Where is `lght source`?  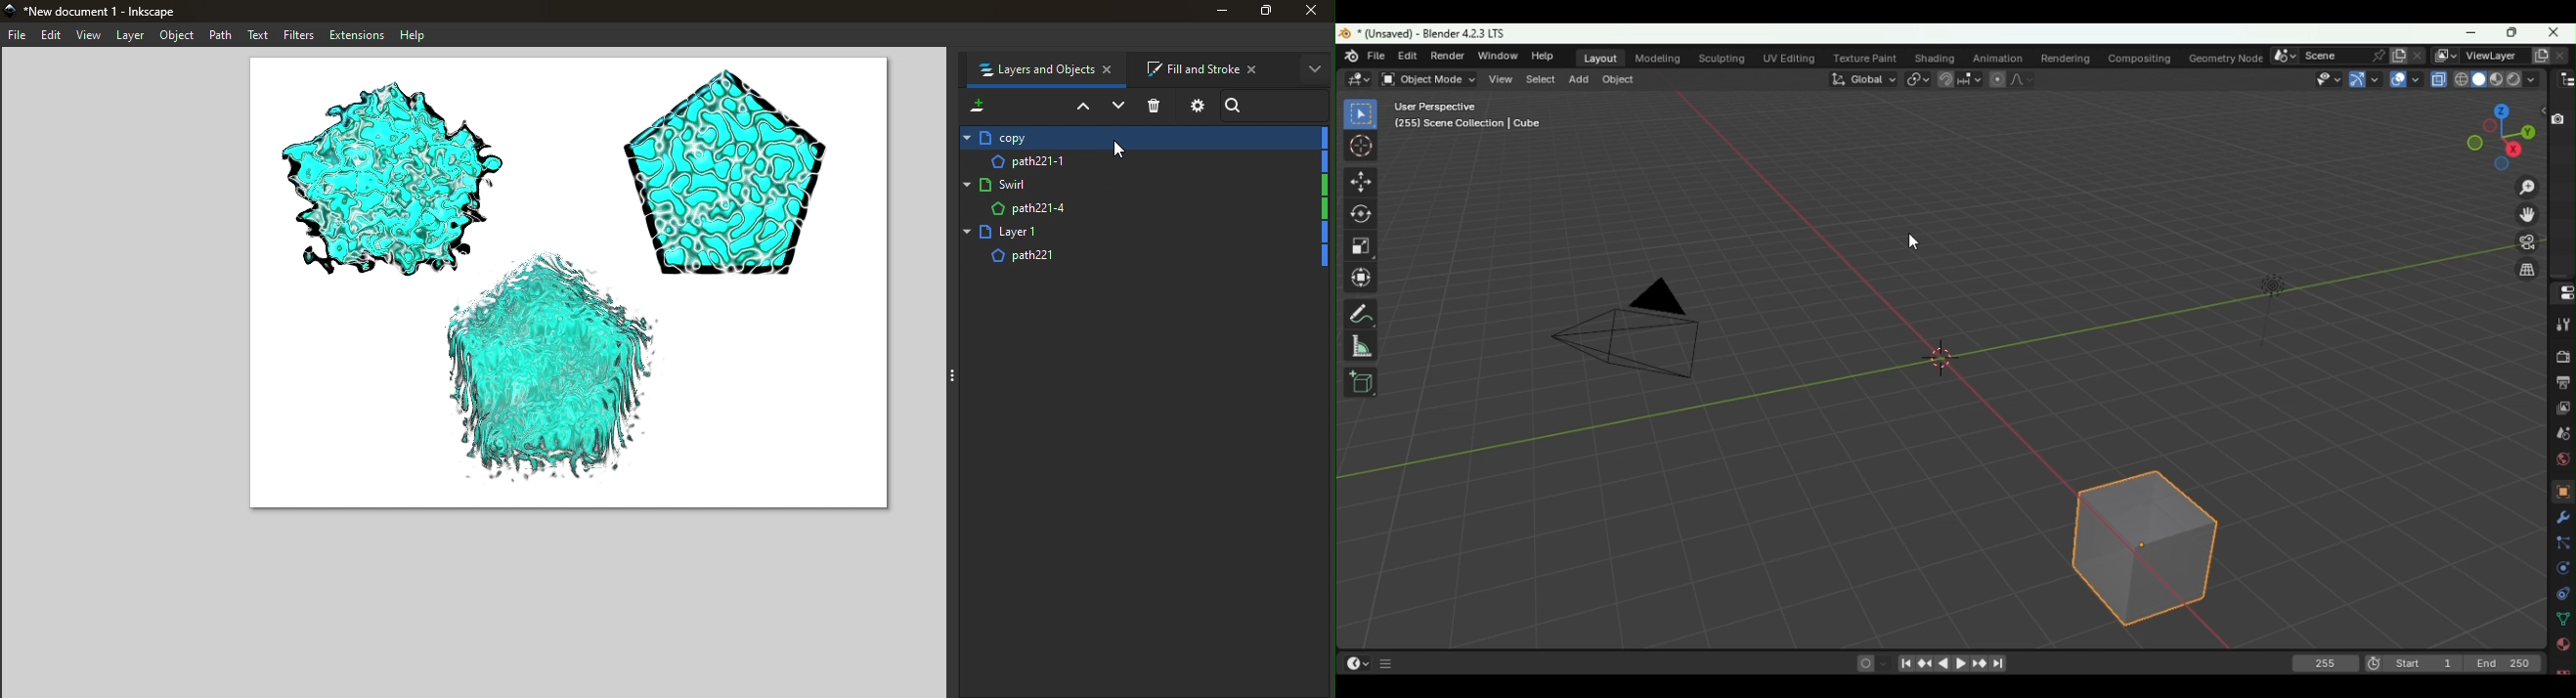 lght source is located at coordinates (2261, 287).